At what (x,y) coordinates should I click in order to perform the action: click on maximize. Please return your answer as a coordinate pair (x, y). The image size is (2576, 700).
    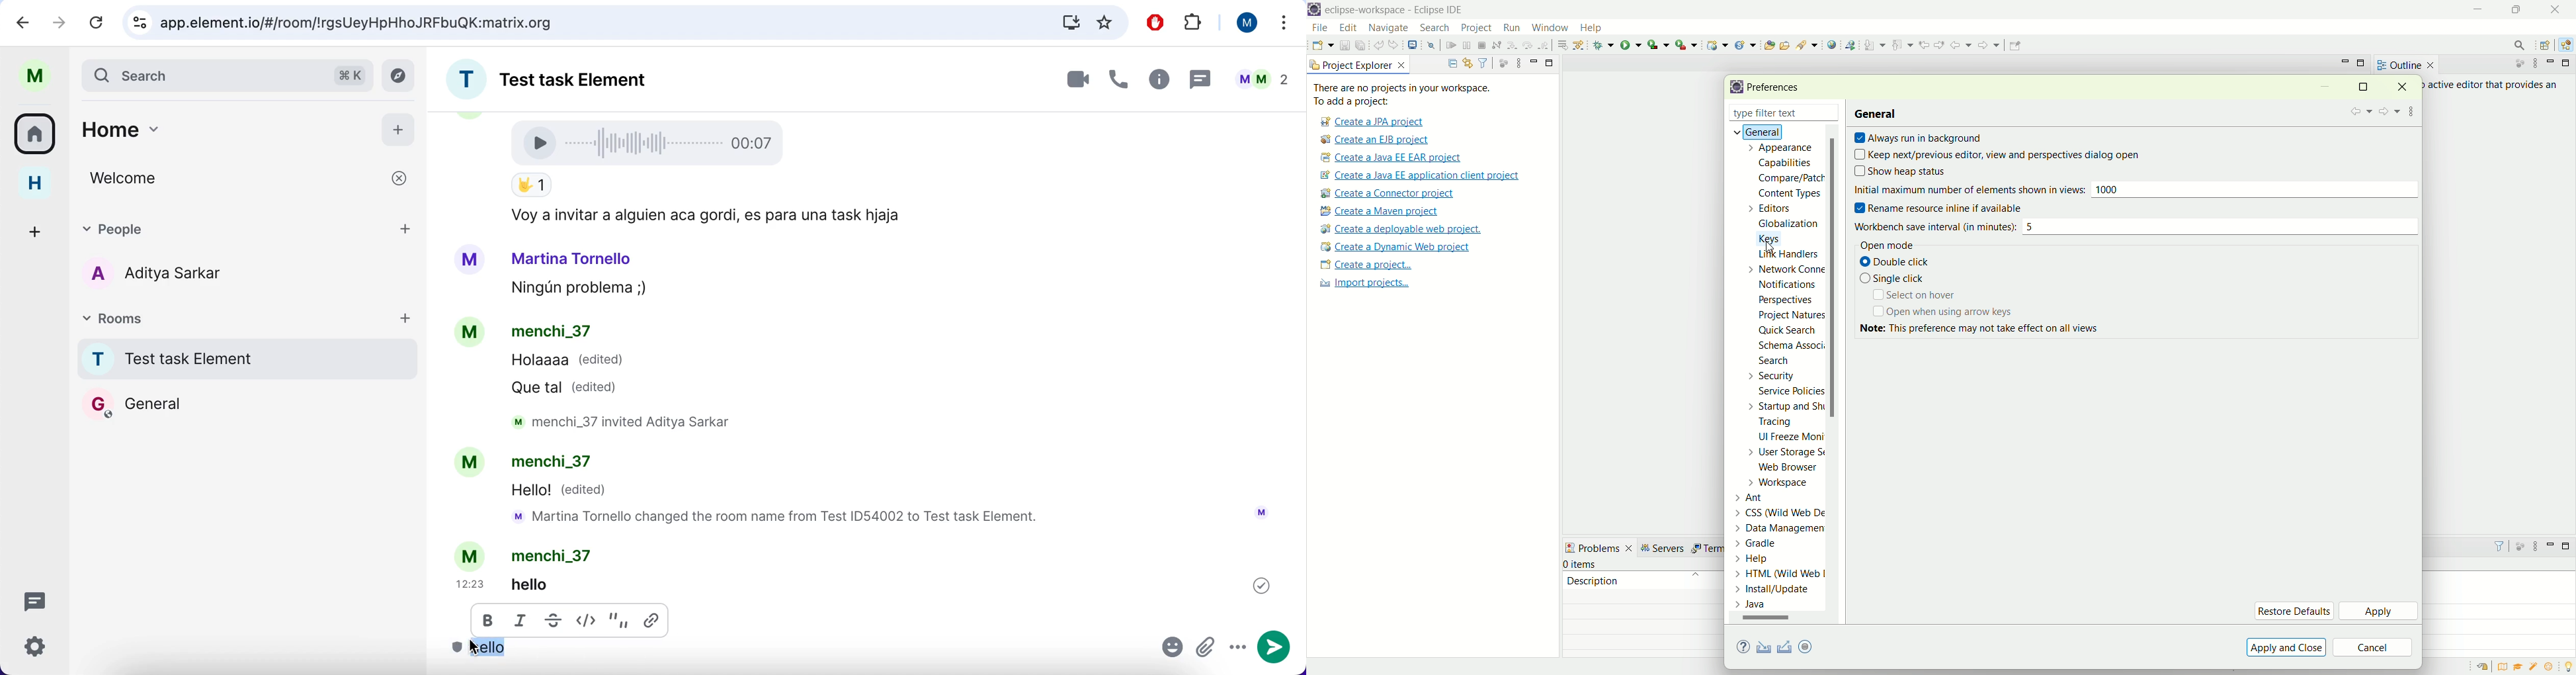
    Looking at the image, I should click on (2520, 9).